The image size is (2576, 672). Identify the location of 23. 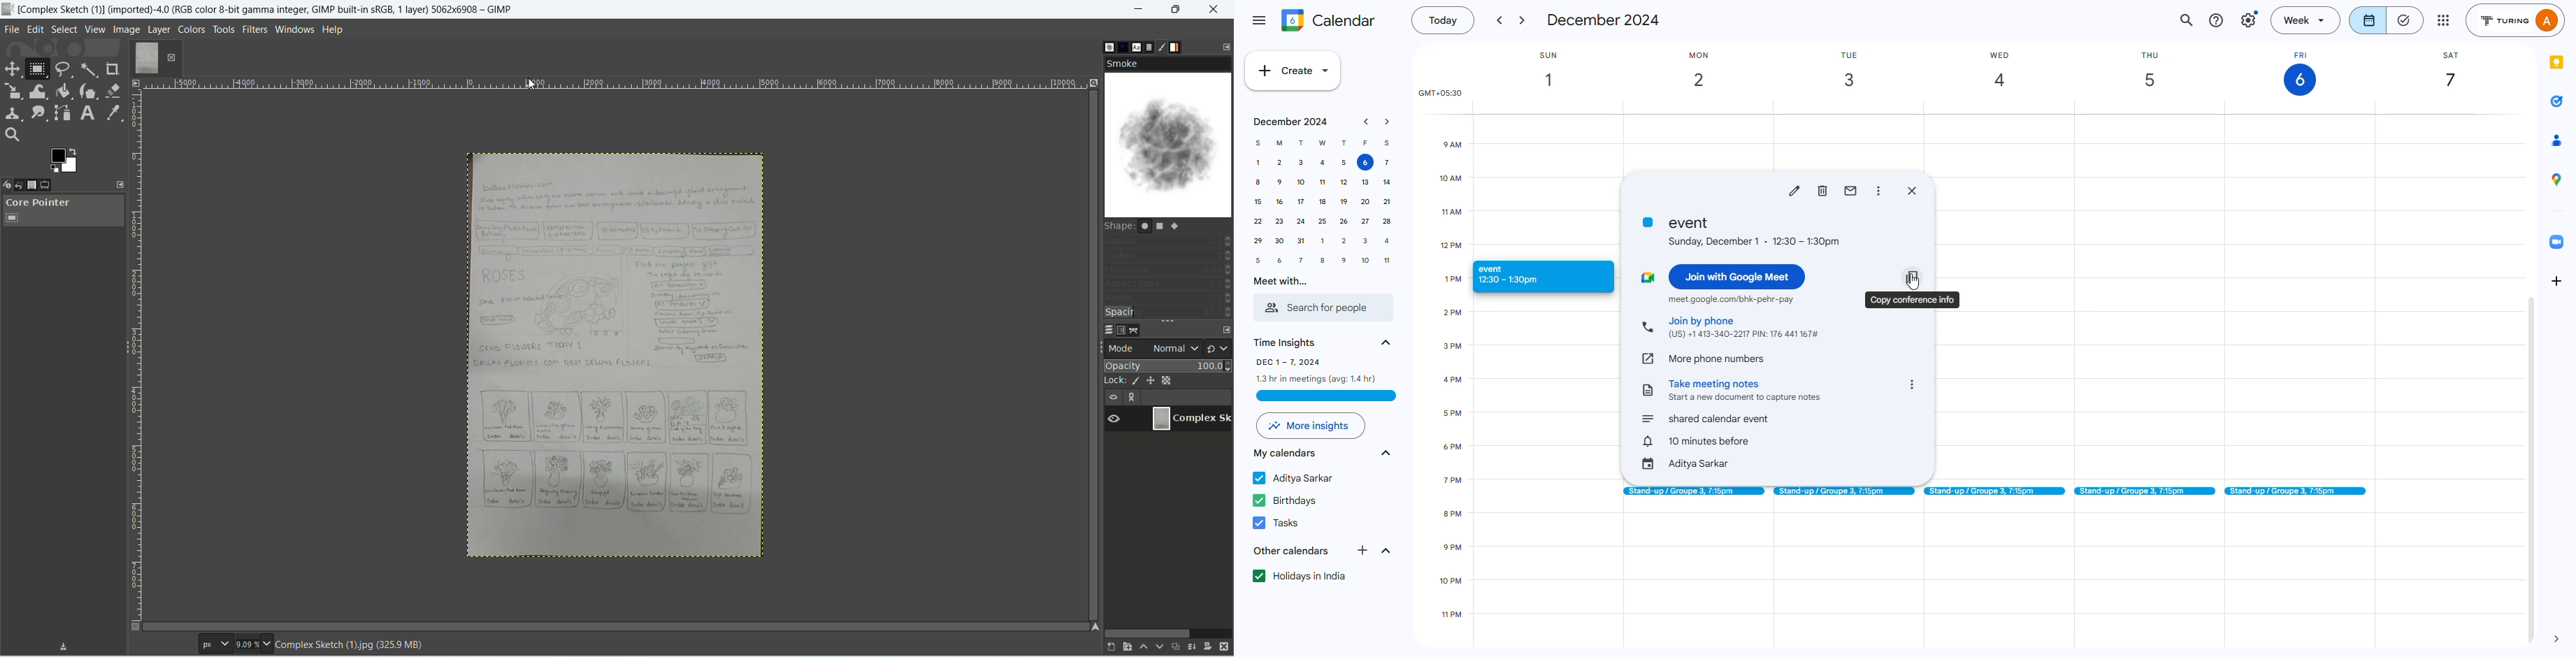
(1281, 222).